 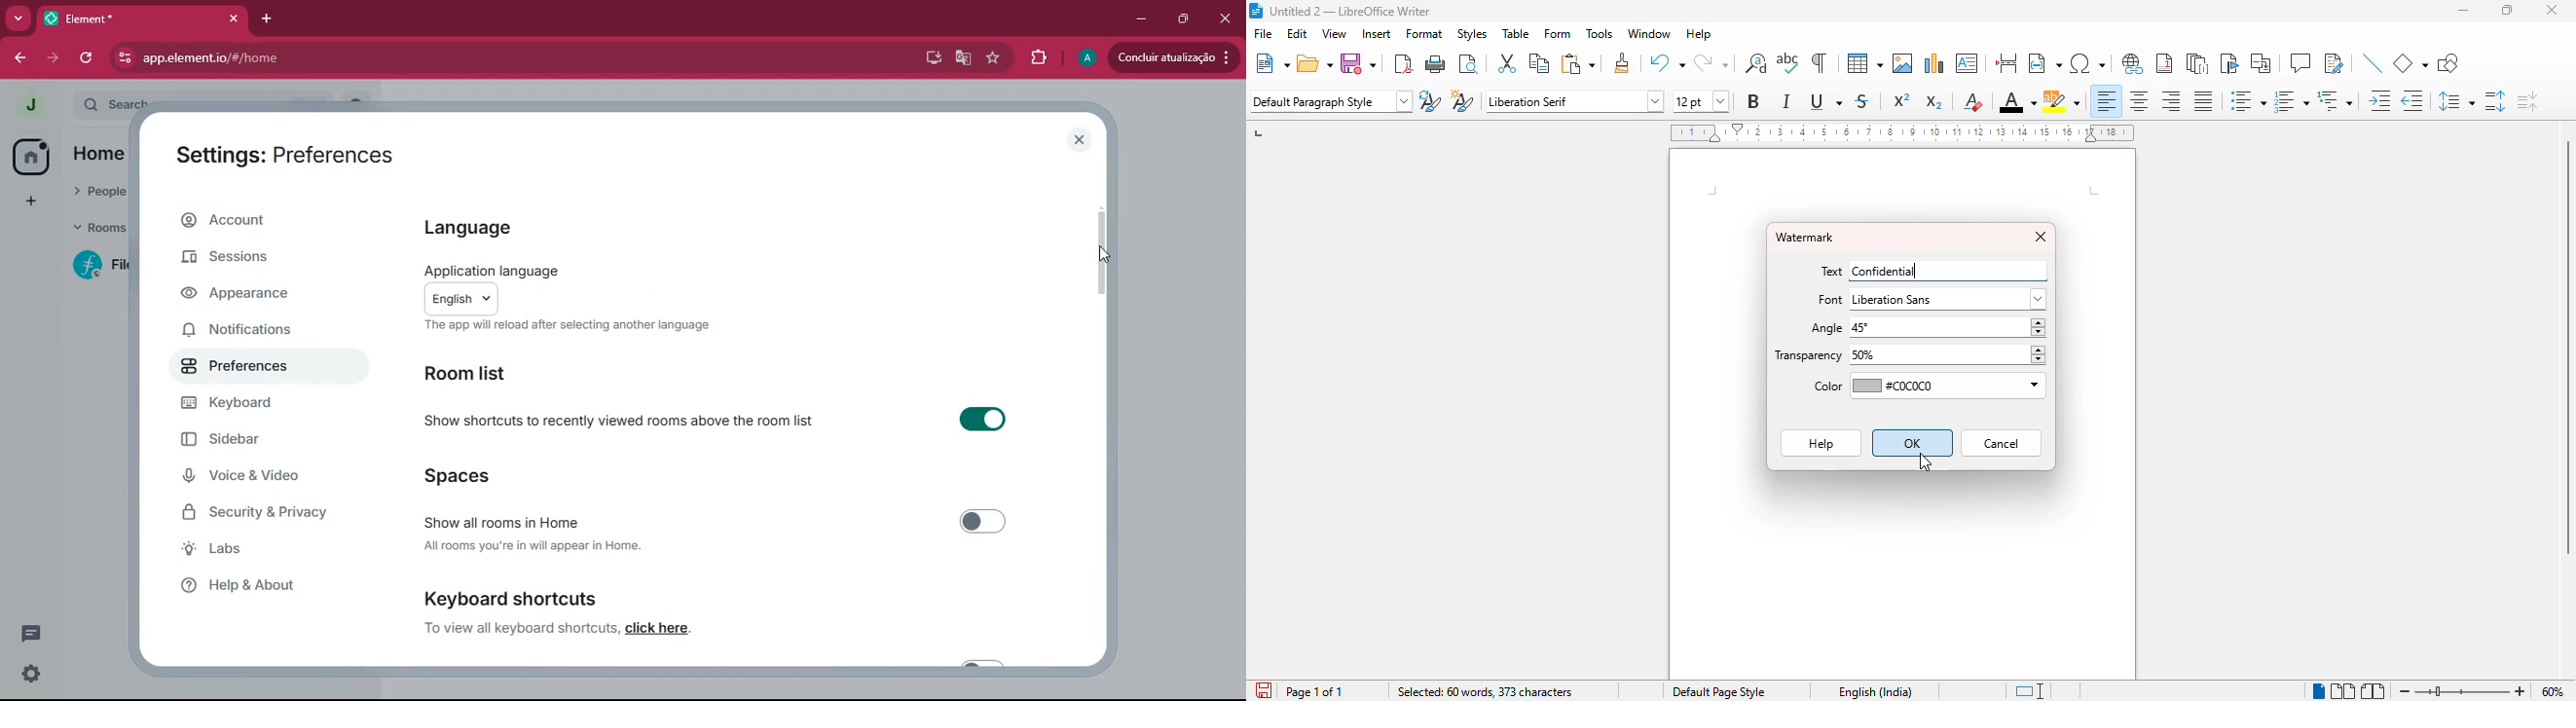 I want to click on insert cross-reference, so click(x=2260, y=63).